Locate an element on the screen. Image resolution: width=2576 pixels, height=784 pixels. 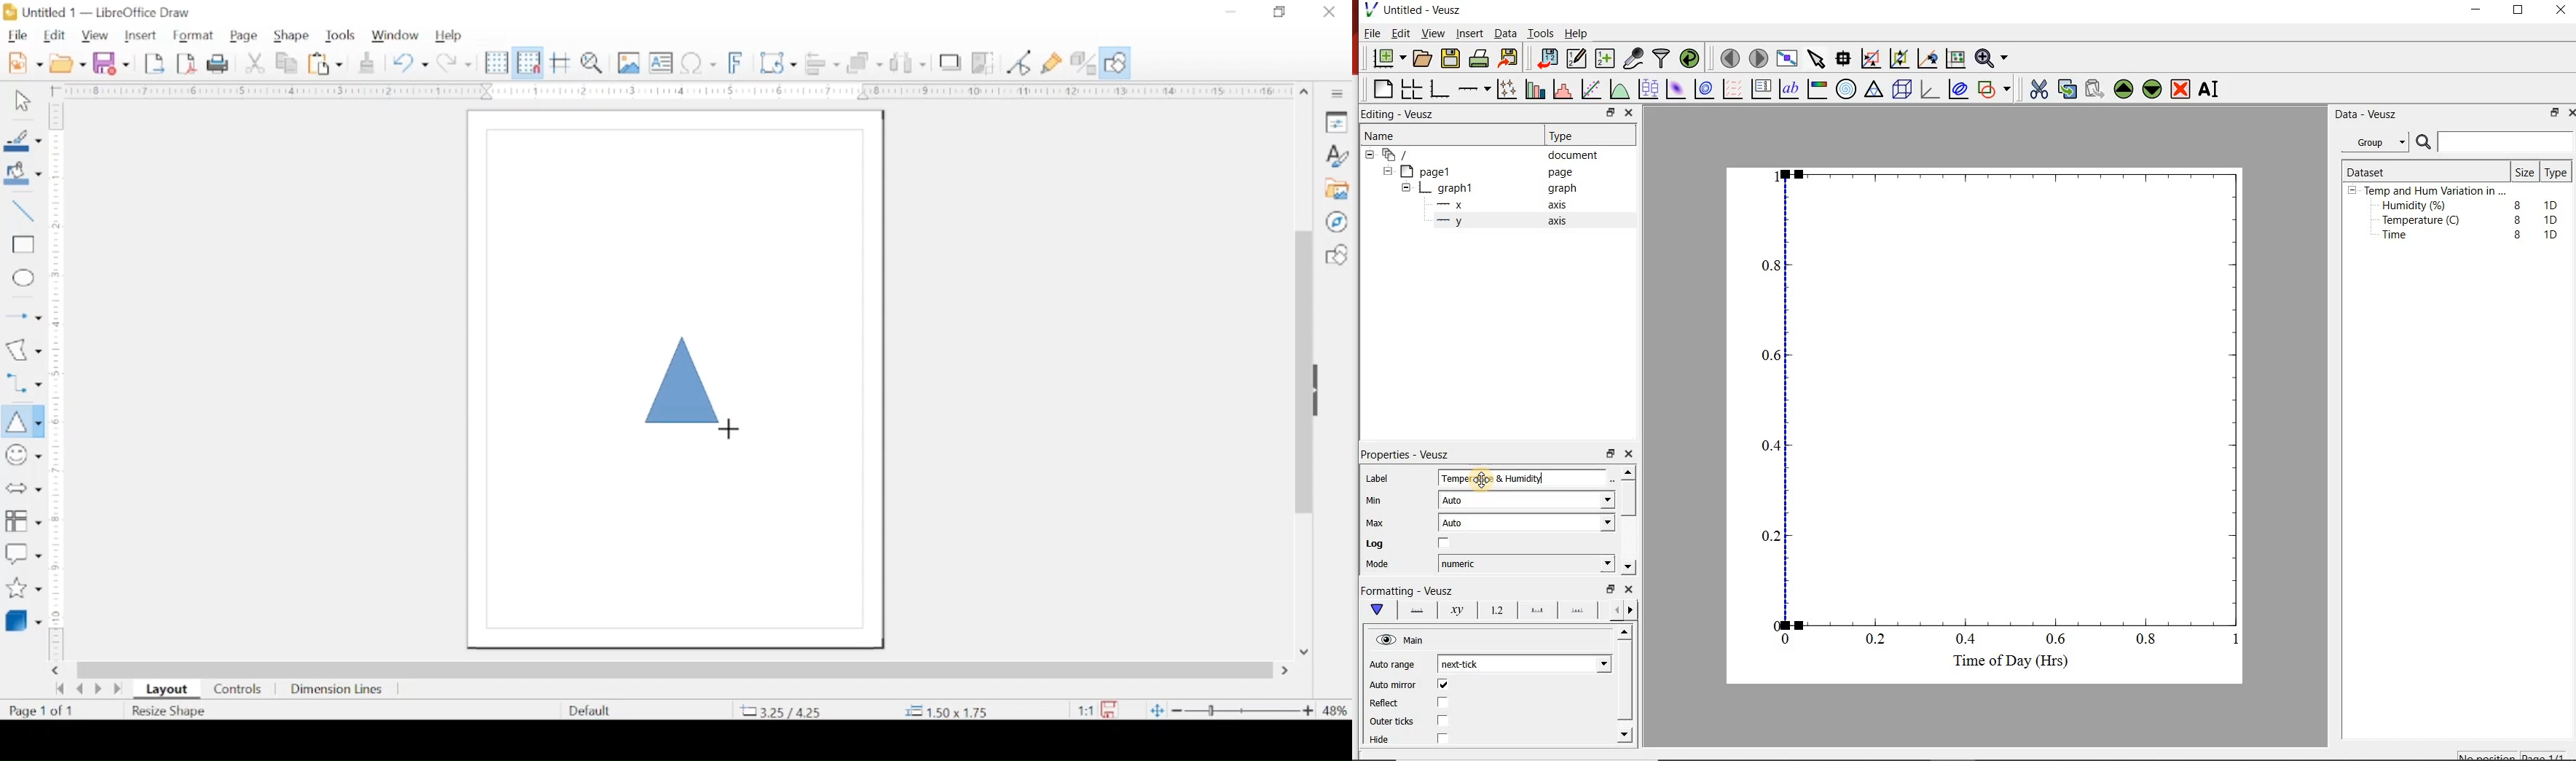
coordinate is located at coordinates (946, 711).